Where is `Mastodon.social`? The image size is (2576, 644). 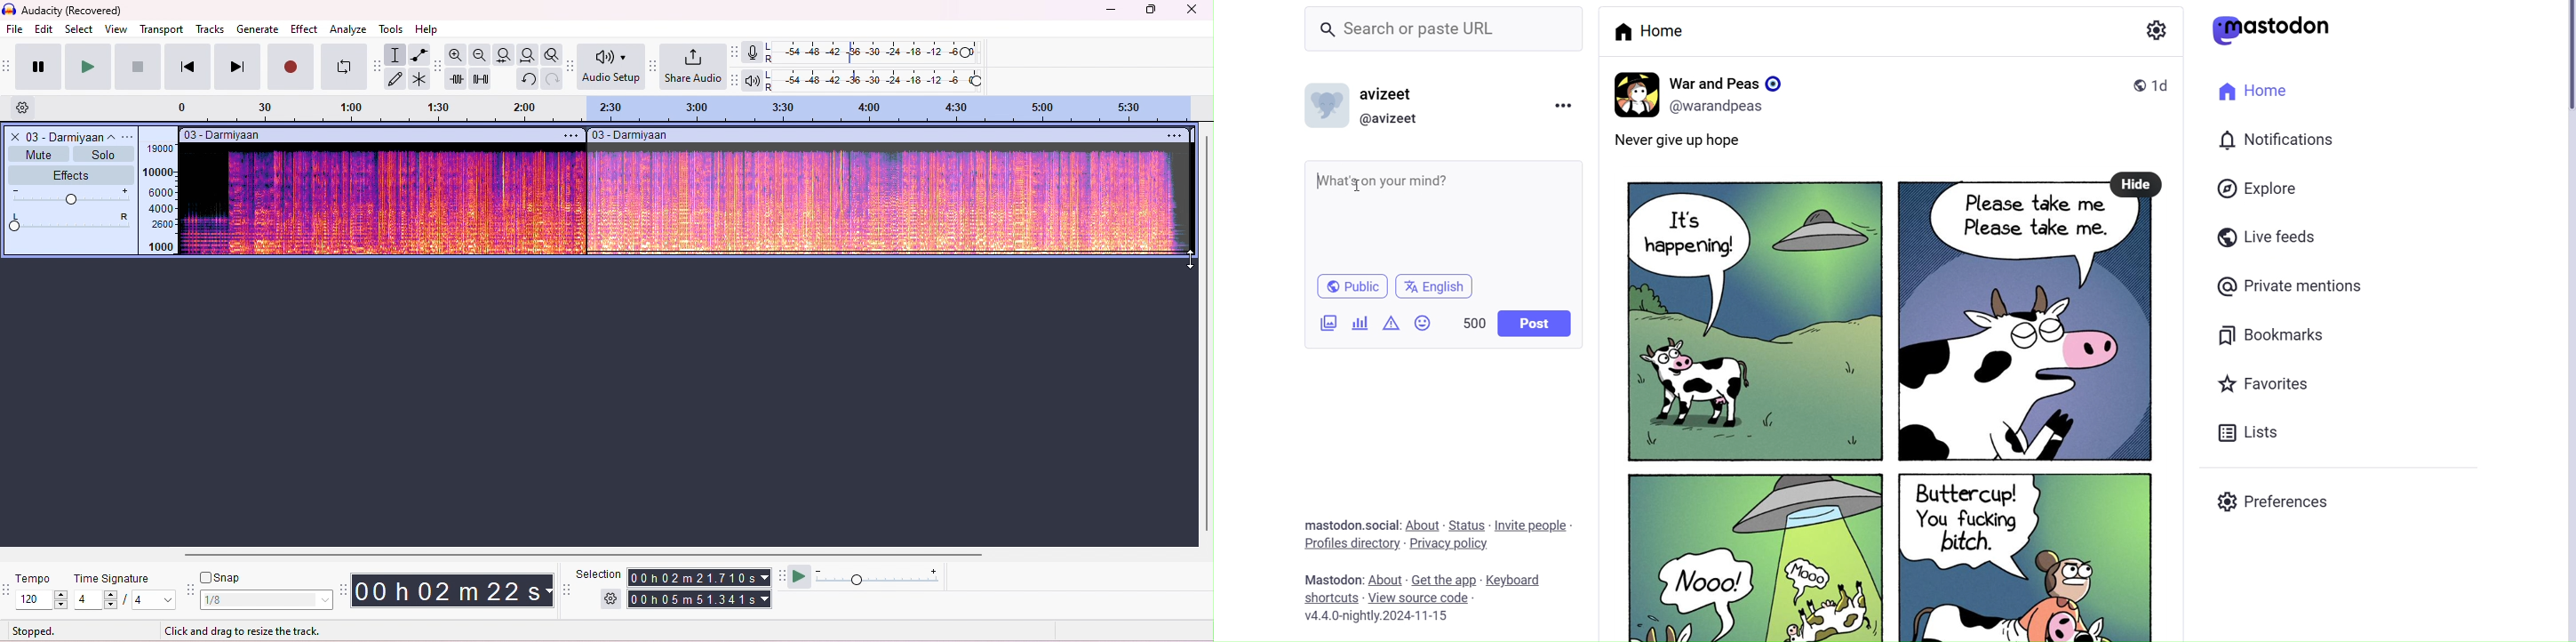 Mastodon.social is located at coordinates (1349, 523).